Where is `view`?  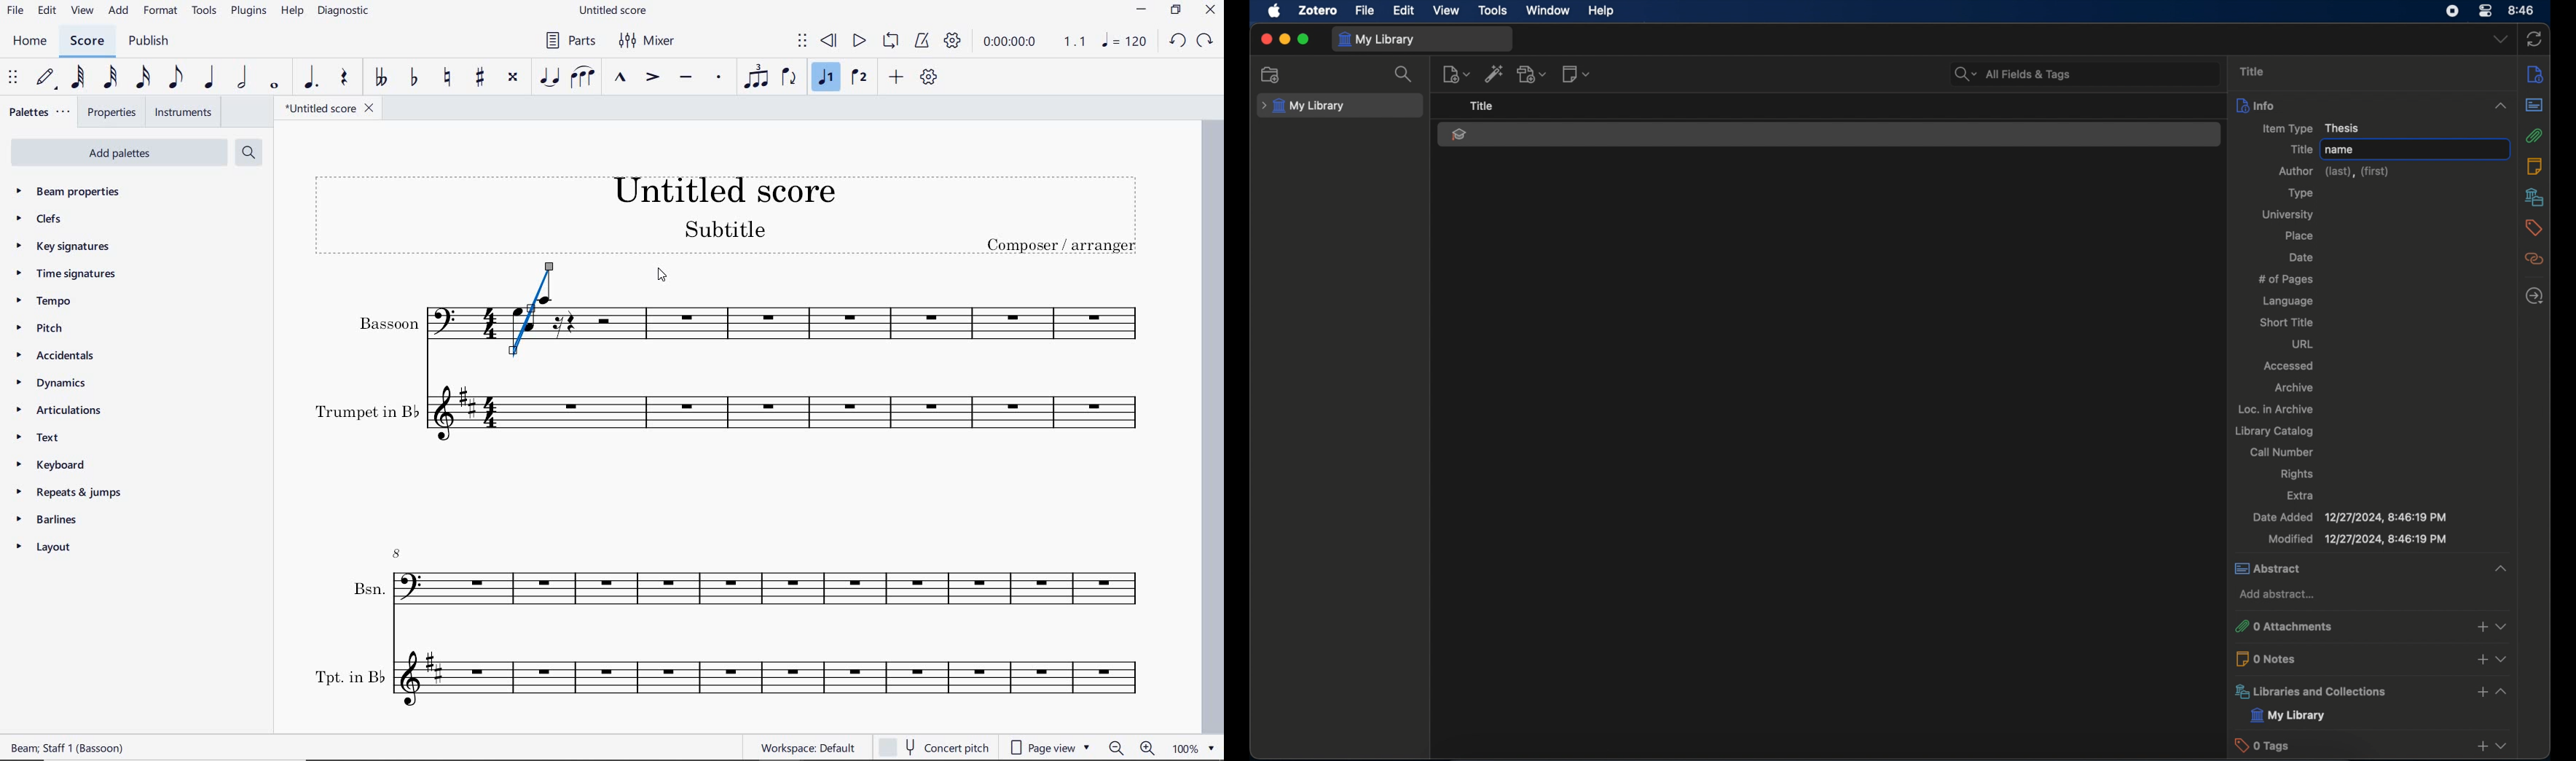 view is located at coordinates (82, 12).